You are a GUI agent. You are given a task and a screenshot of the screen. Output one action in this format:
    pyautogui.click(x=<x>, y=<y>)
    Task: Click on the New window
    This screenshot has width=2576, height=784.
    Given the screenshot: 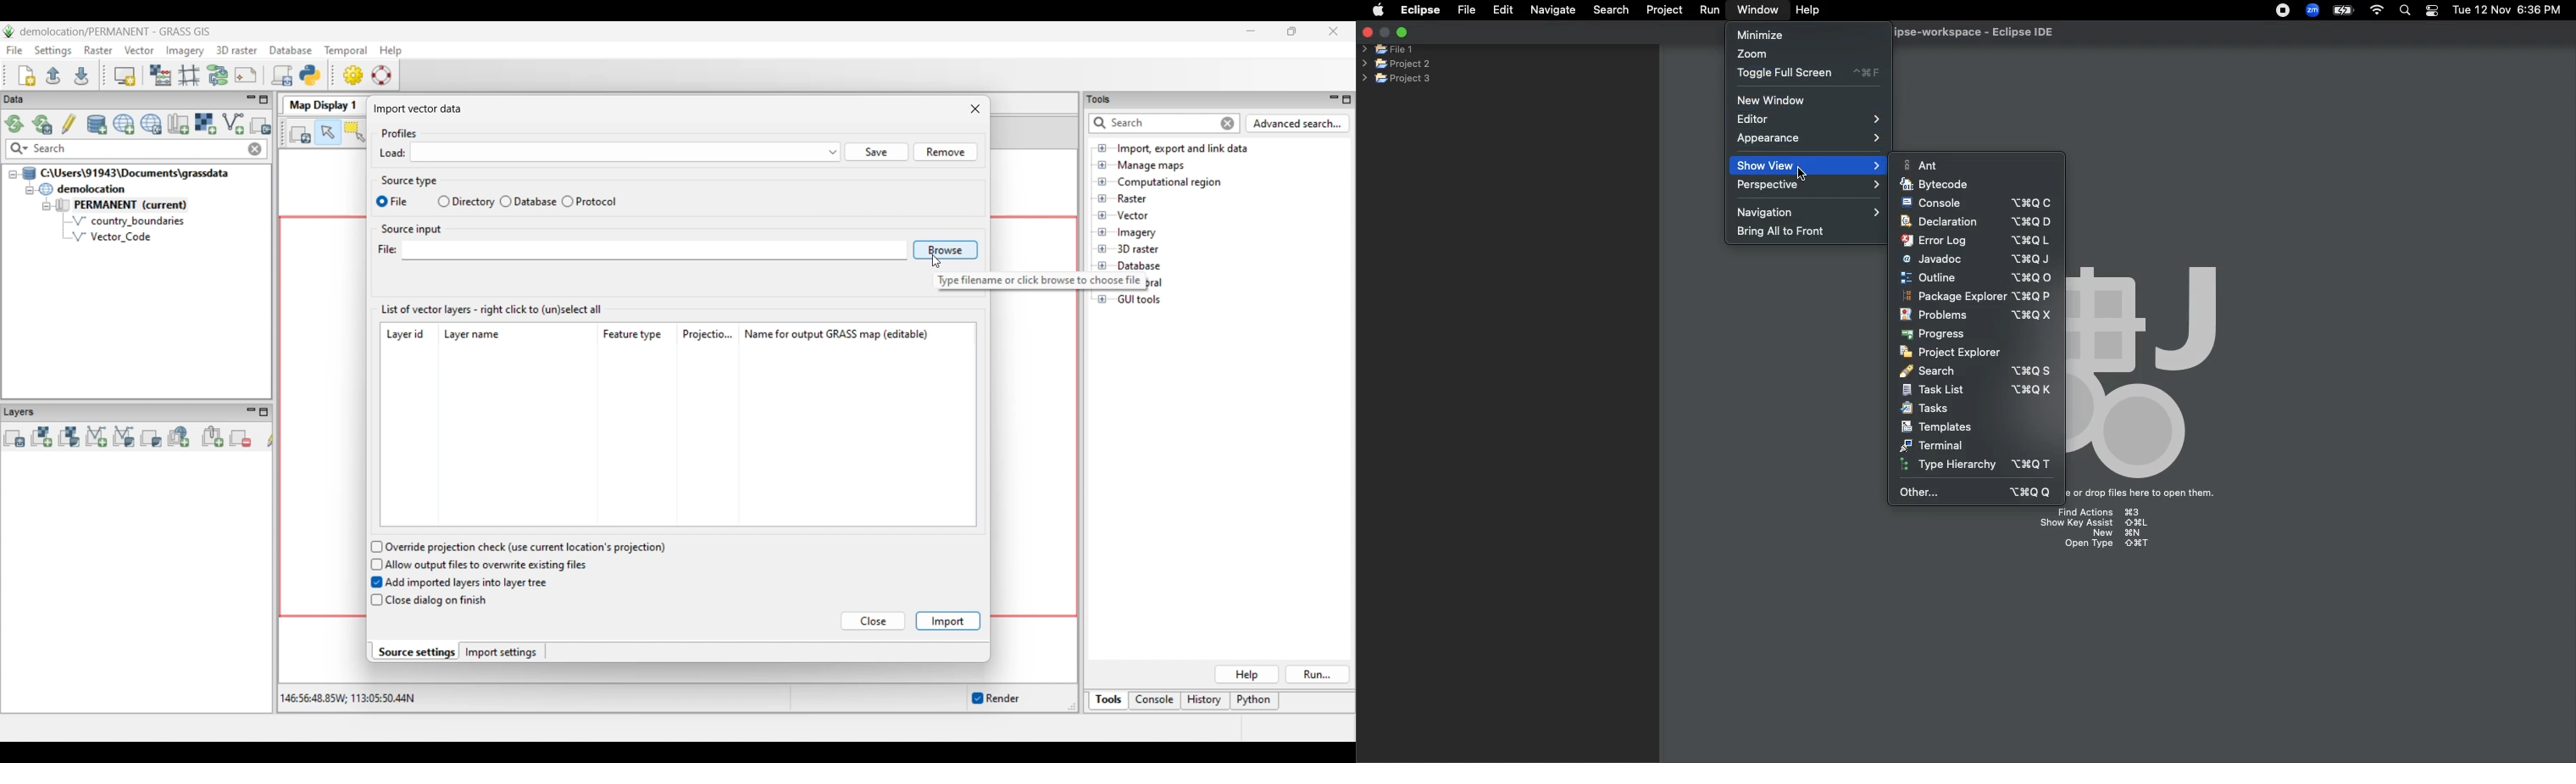 What is the action you would take?
    pyautogui.click(x=1777, y=100)
    